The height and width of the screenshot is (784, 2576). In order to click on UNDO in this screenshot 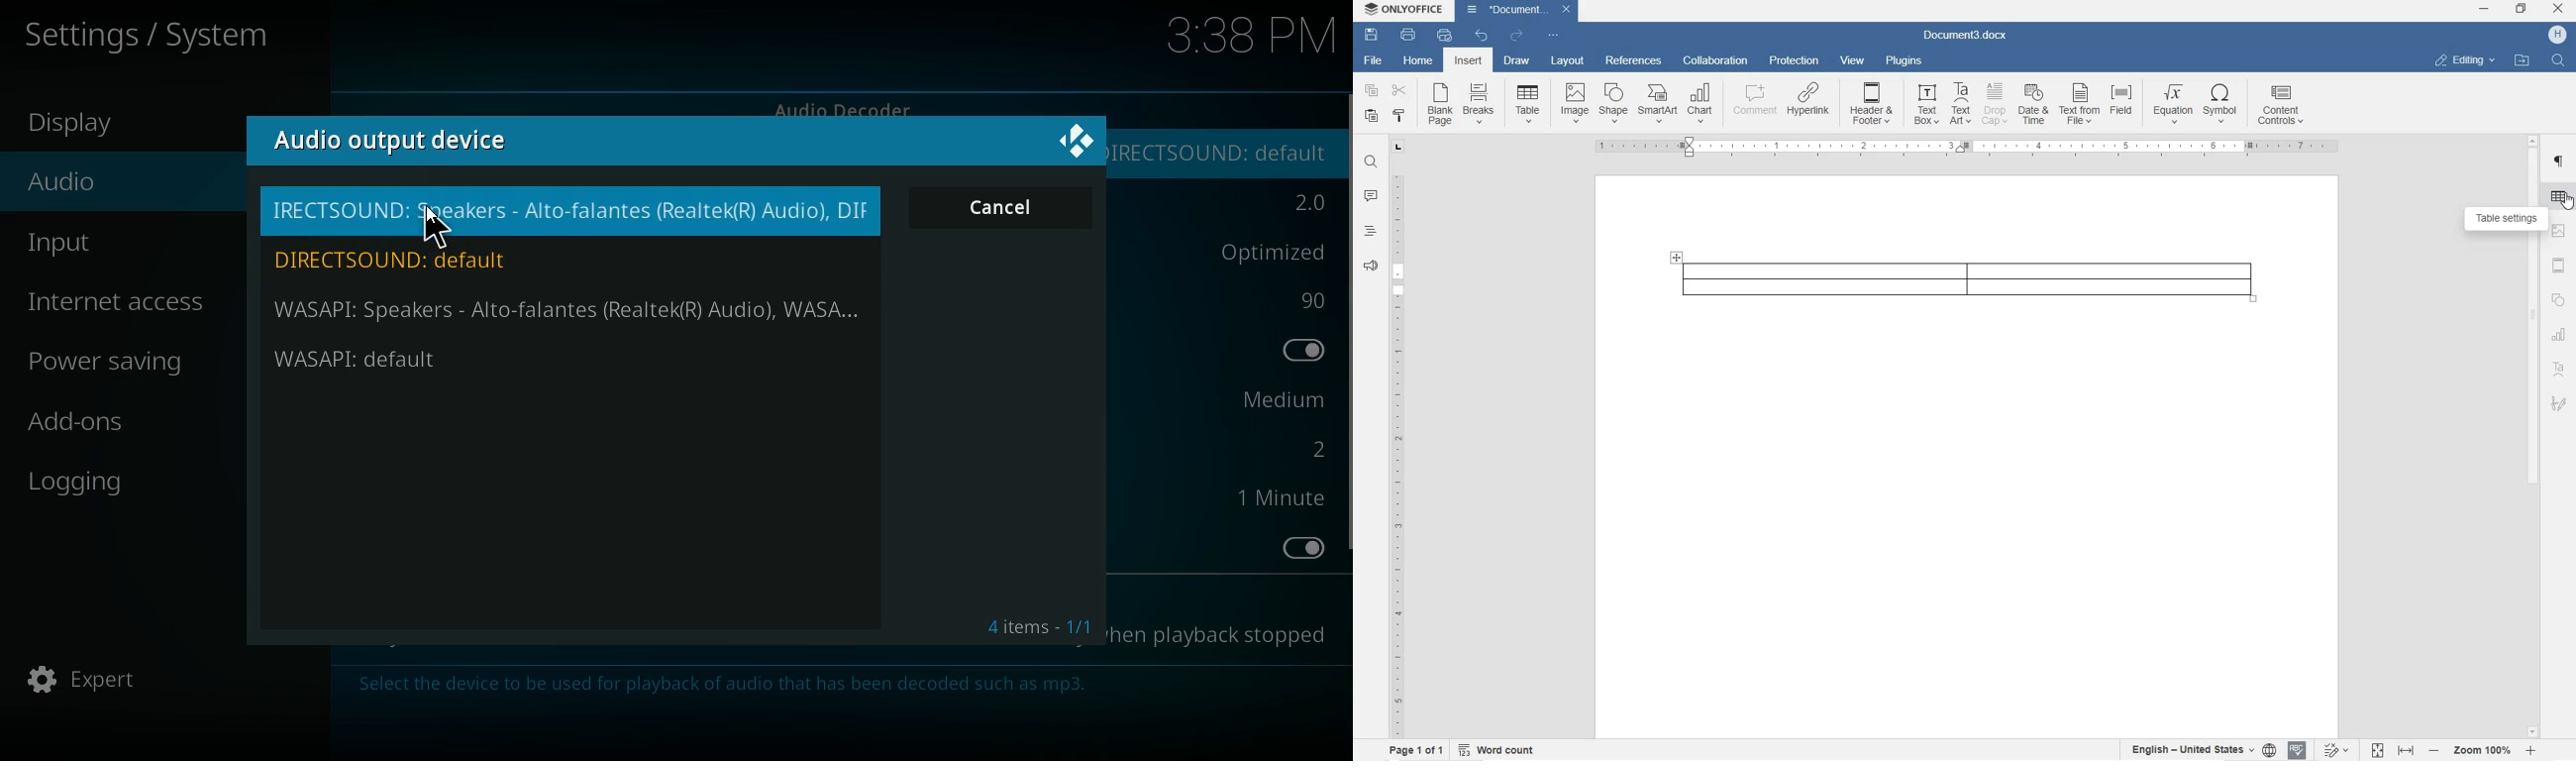, I will do `click(1482, 36)`.